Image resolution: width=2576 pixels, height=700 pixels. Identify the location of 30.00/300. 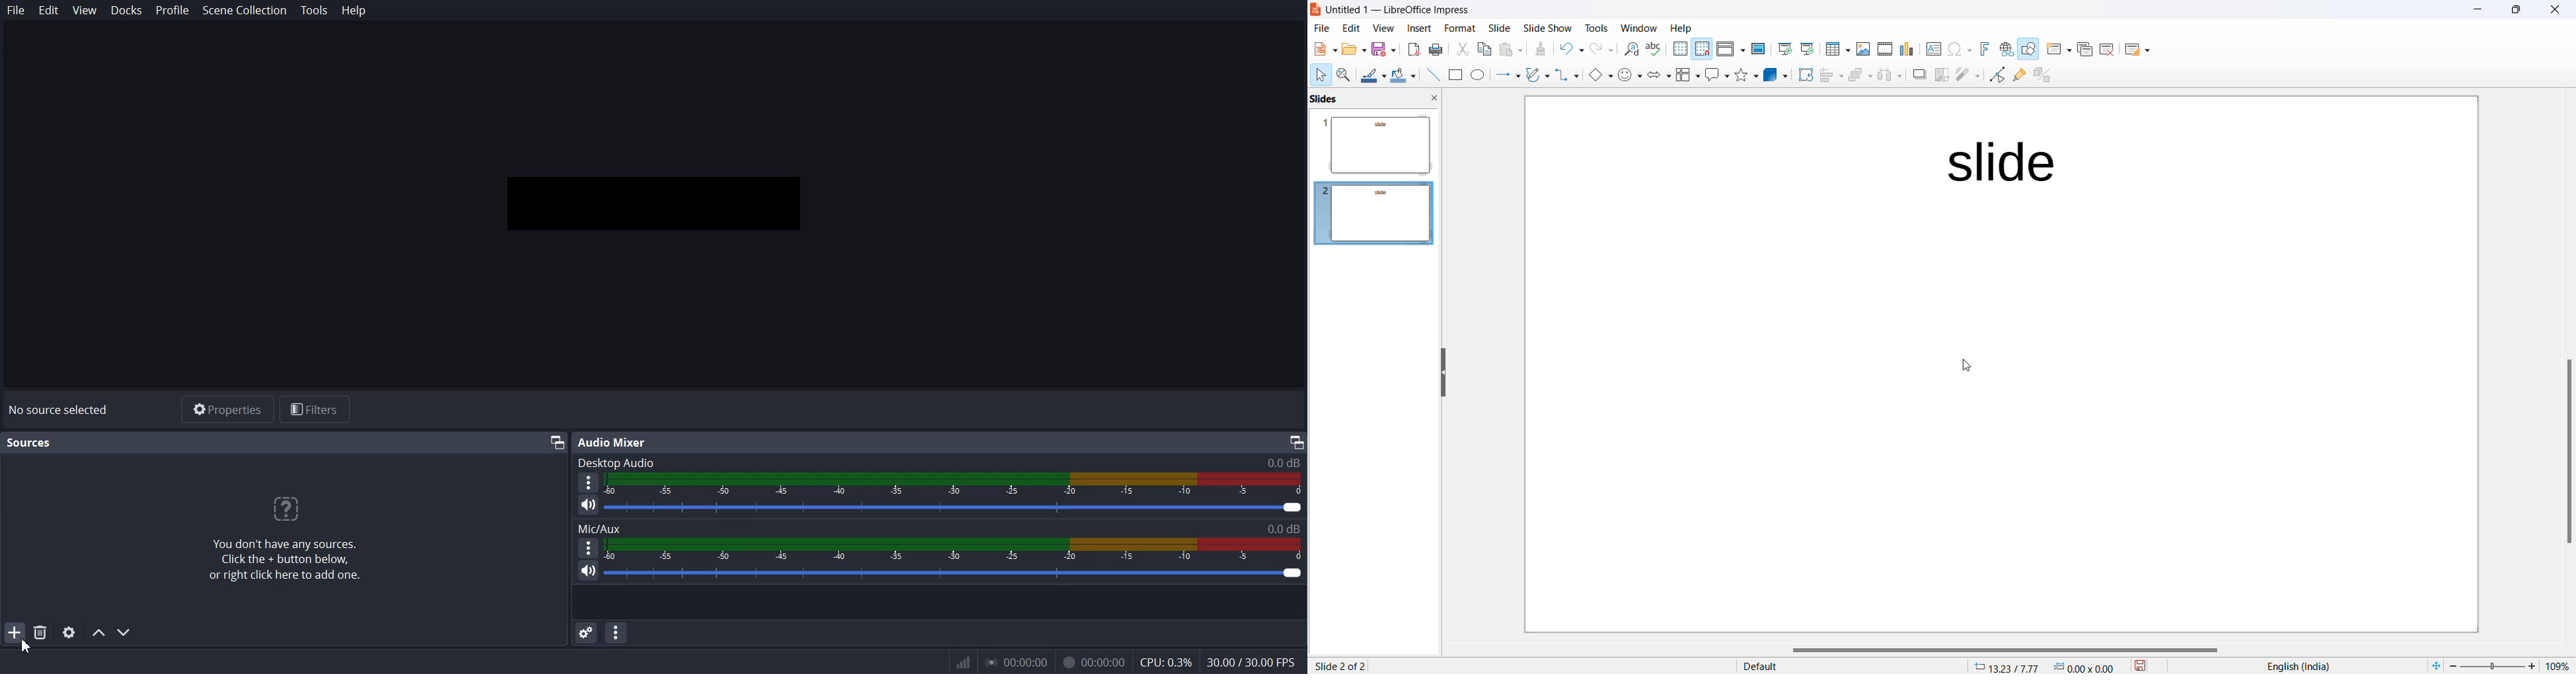
(1256, 663).